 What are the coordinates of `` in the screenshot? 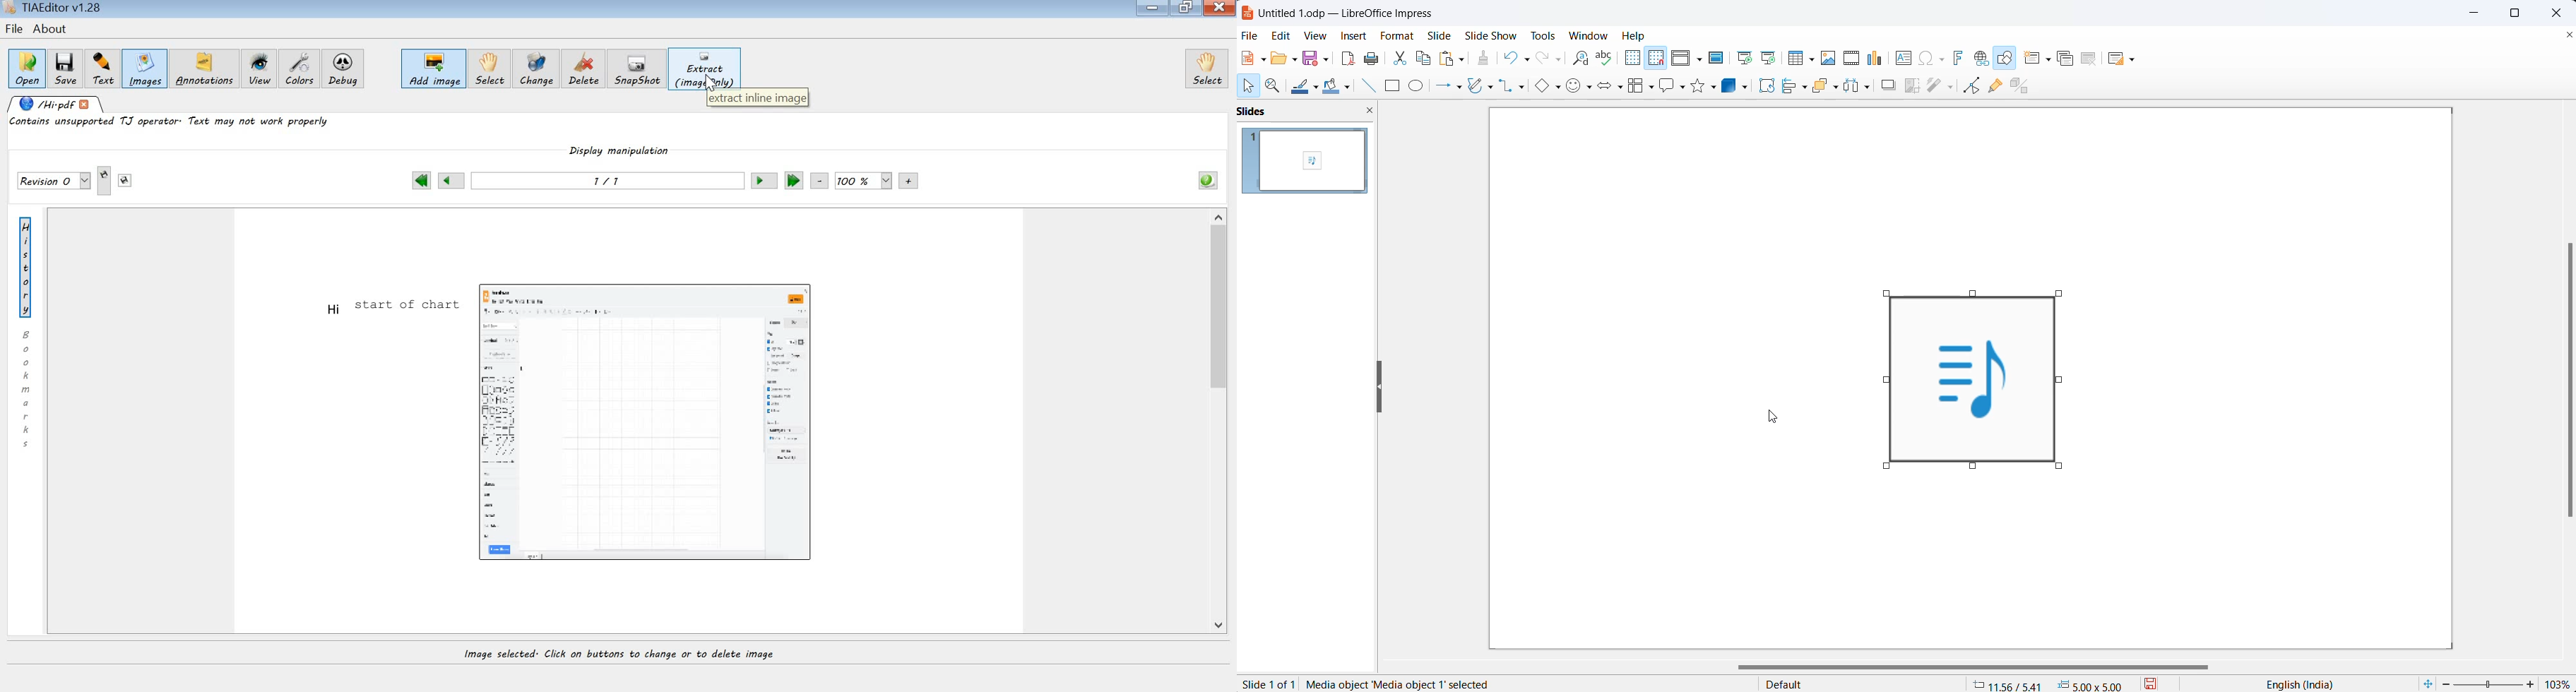 It's located at (1716, 87).